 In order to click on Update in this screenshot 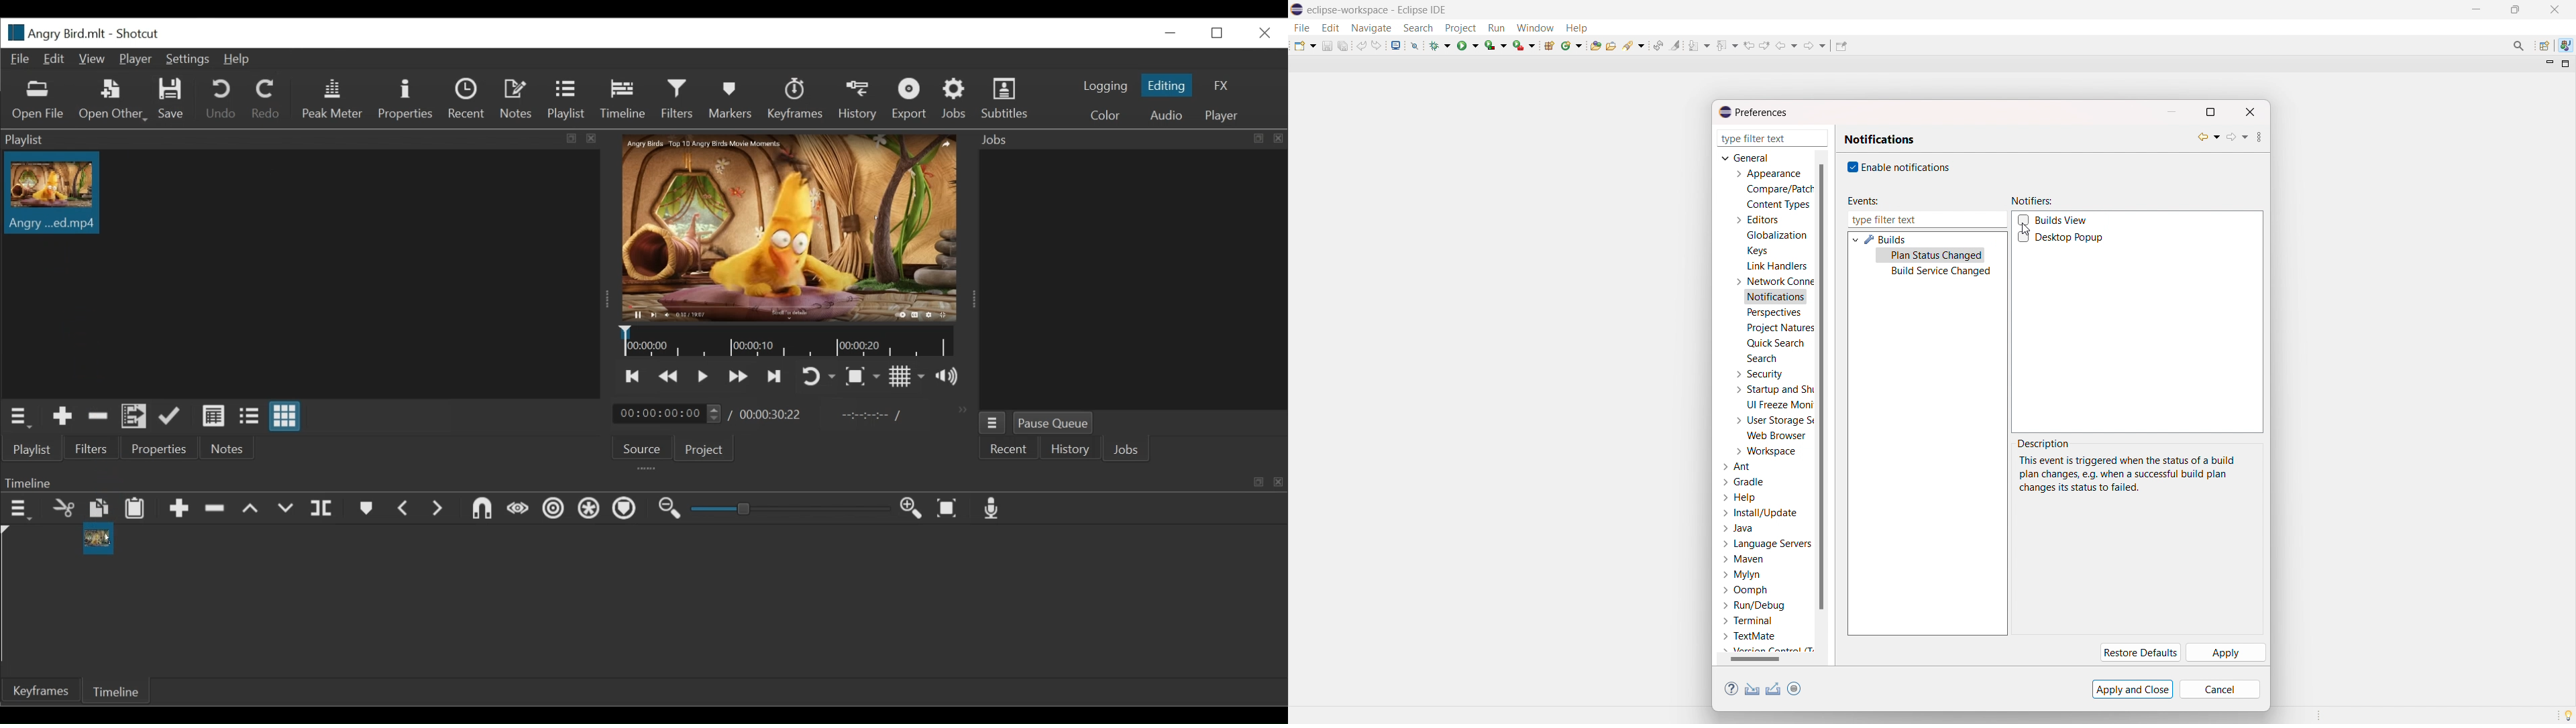, I will do `click(170, 416)`.